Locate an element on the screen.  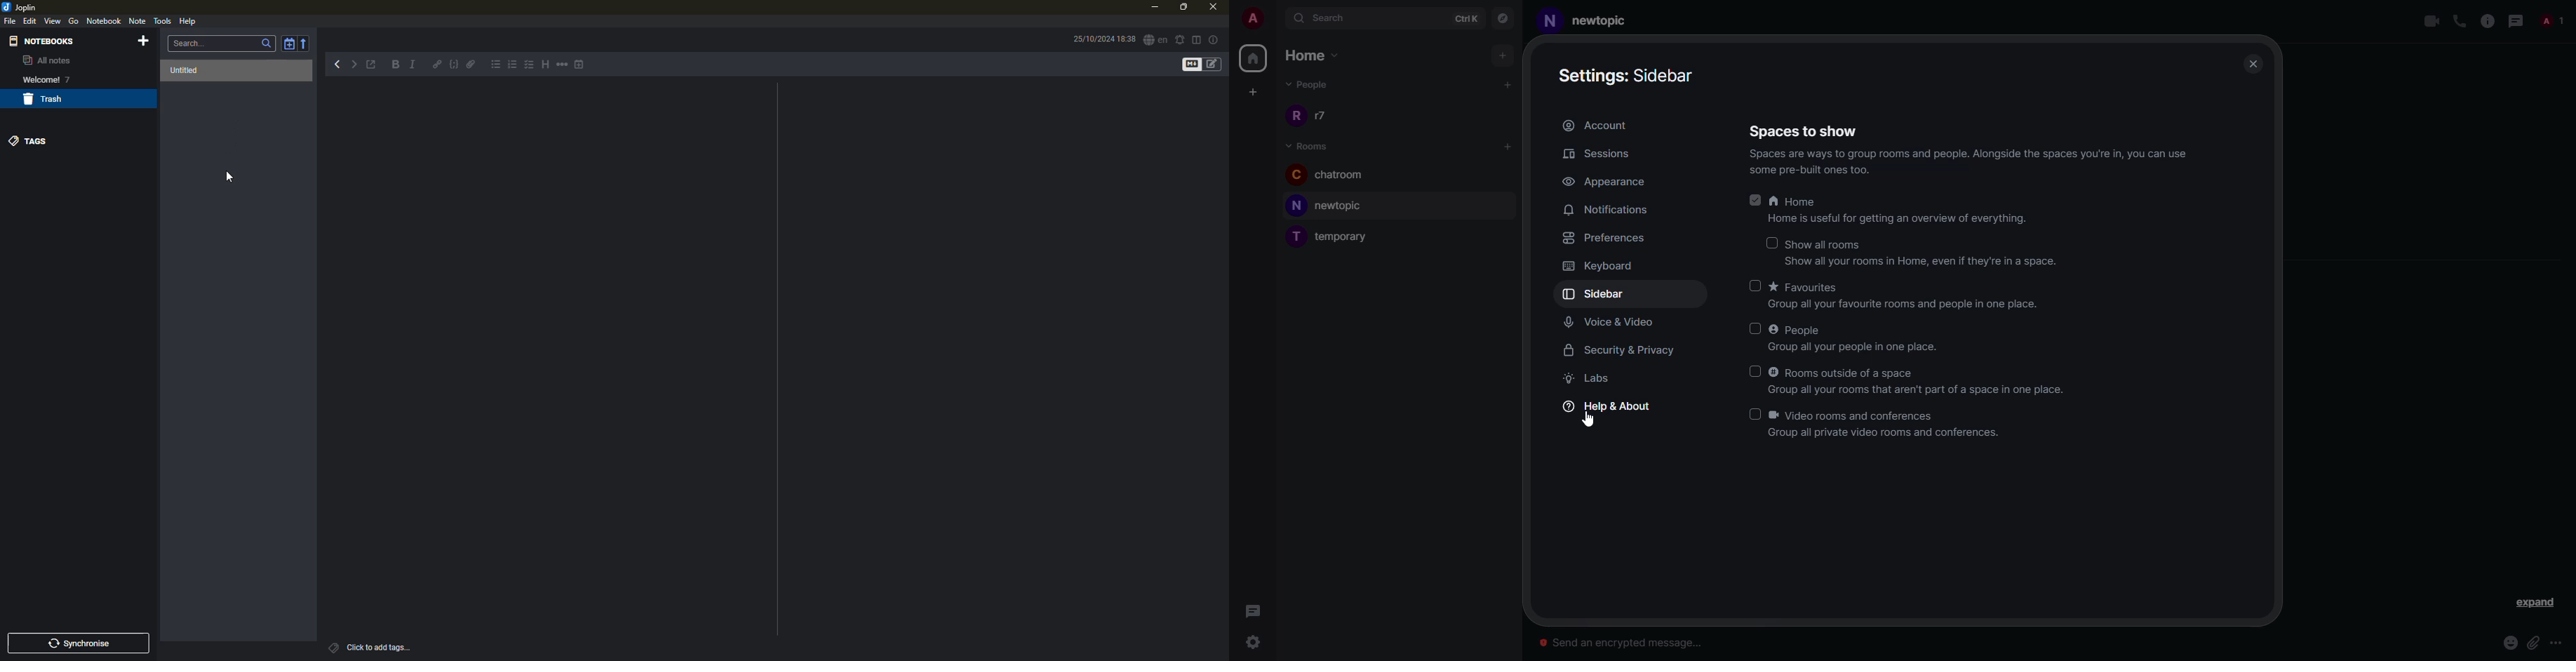
numbered list is located at coordinates (513, 67).